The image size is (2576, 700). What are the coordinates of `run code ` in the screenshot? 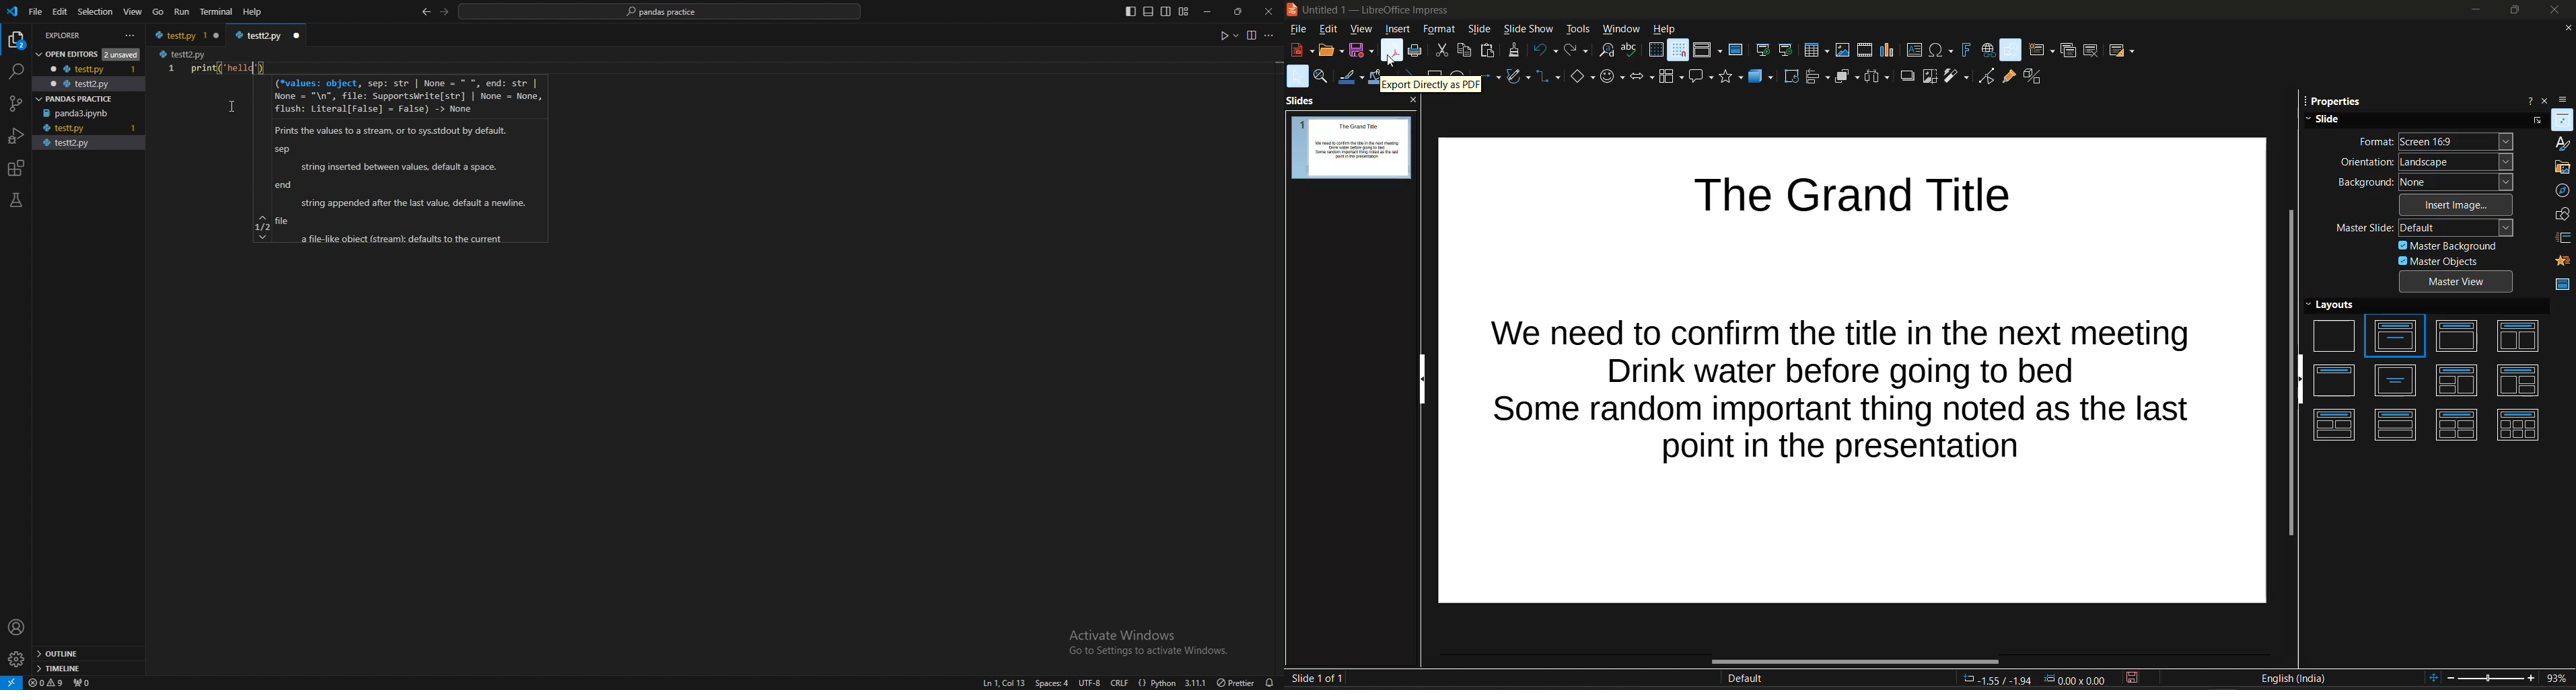 It's located at (1228, 36).